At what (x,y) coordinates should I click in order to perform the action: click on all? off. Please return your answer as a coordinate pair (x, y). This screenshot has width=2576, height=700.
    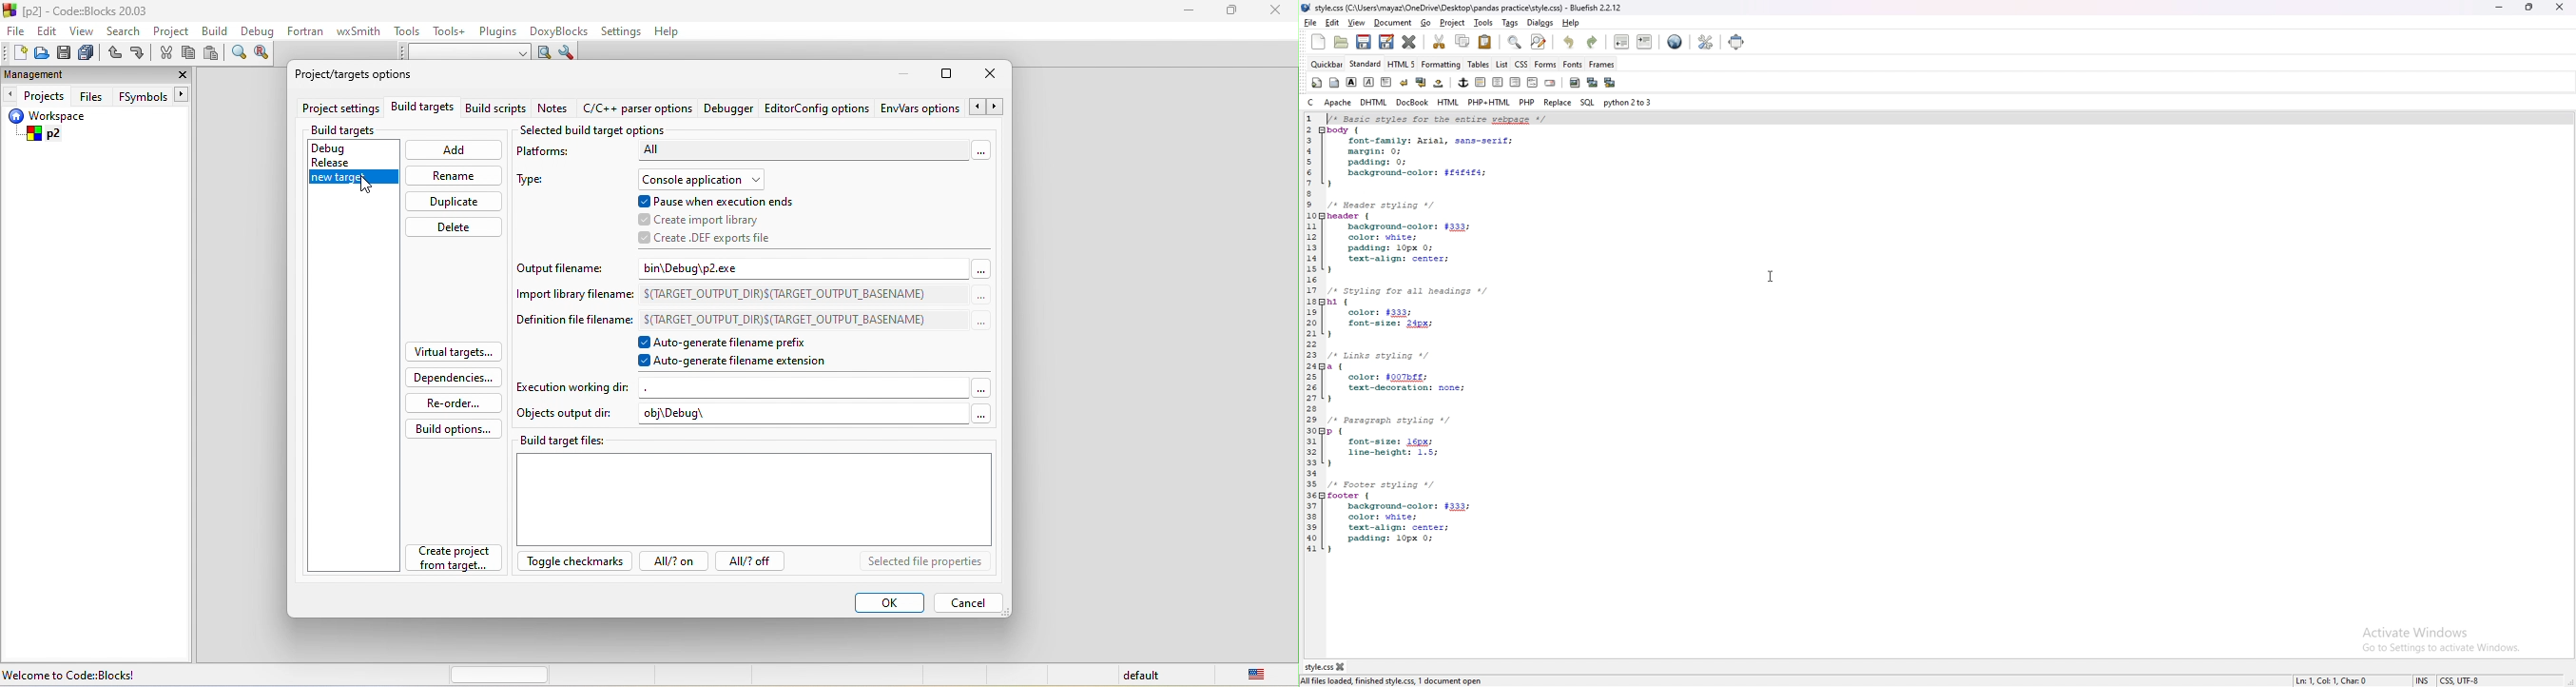
    Looking at the image, I should click on (754, 563).